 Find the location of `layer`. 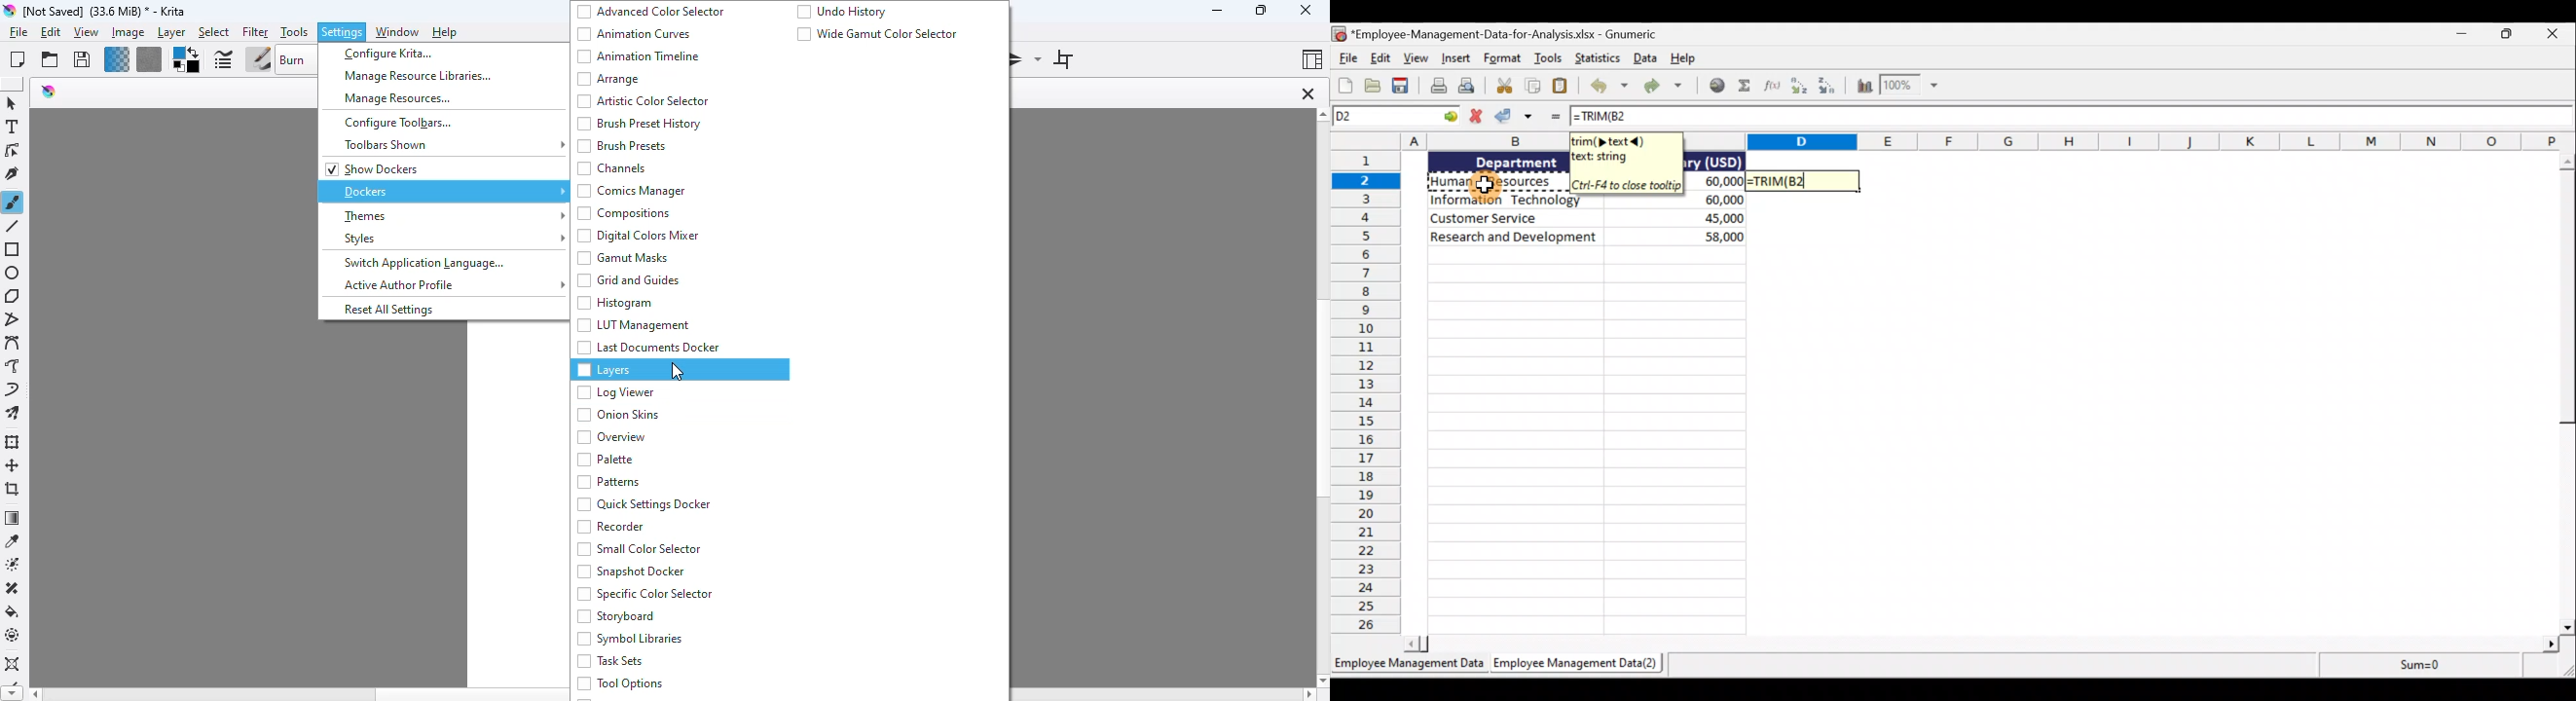

layer is located at coordinates (171, 33).